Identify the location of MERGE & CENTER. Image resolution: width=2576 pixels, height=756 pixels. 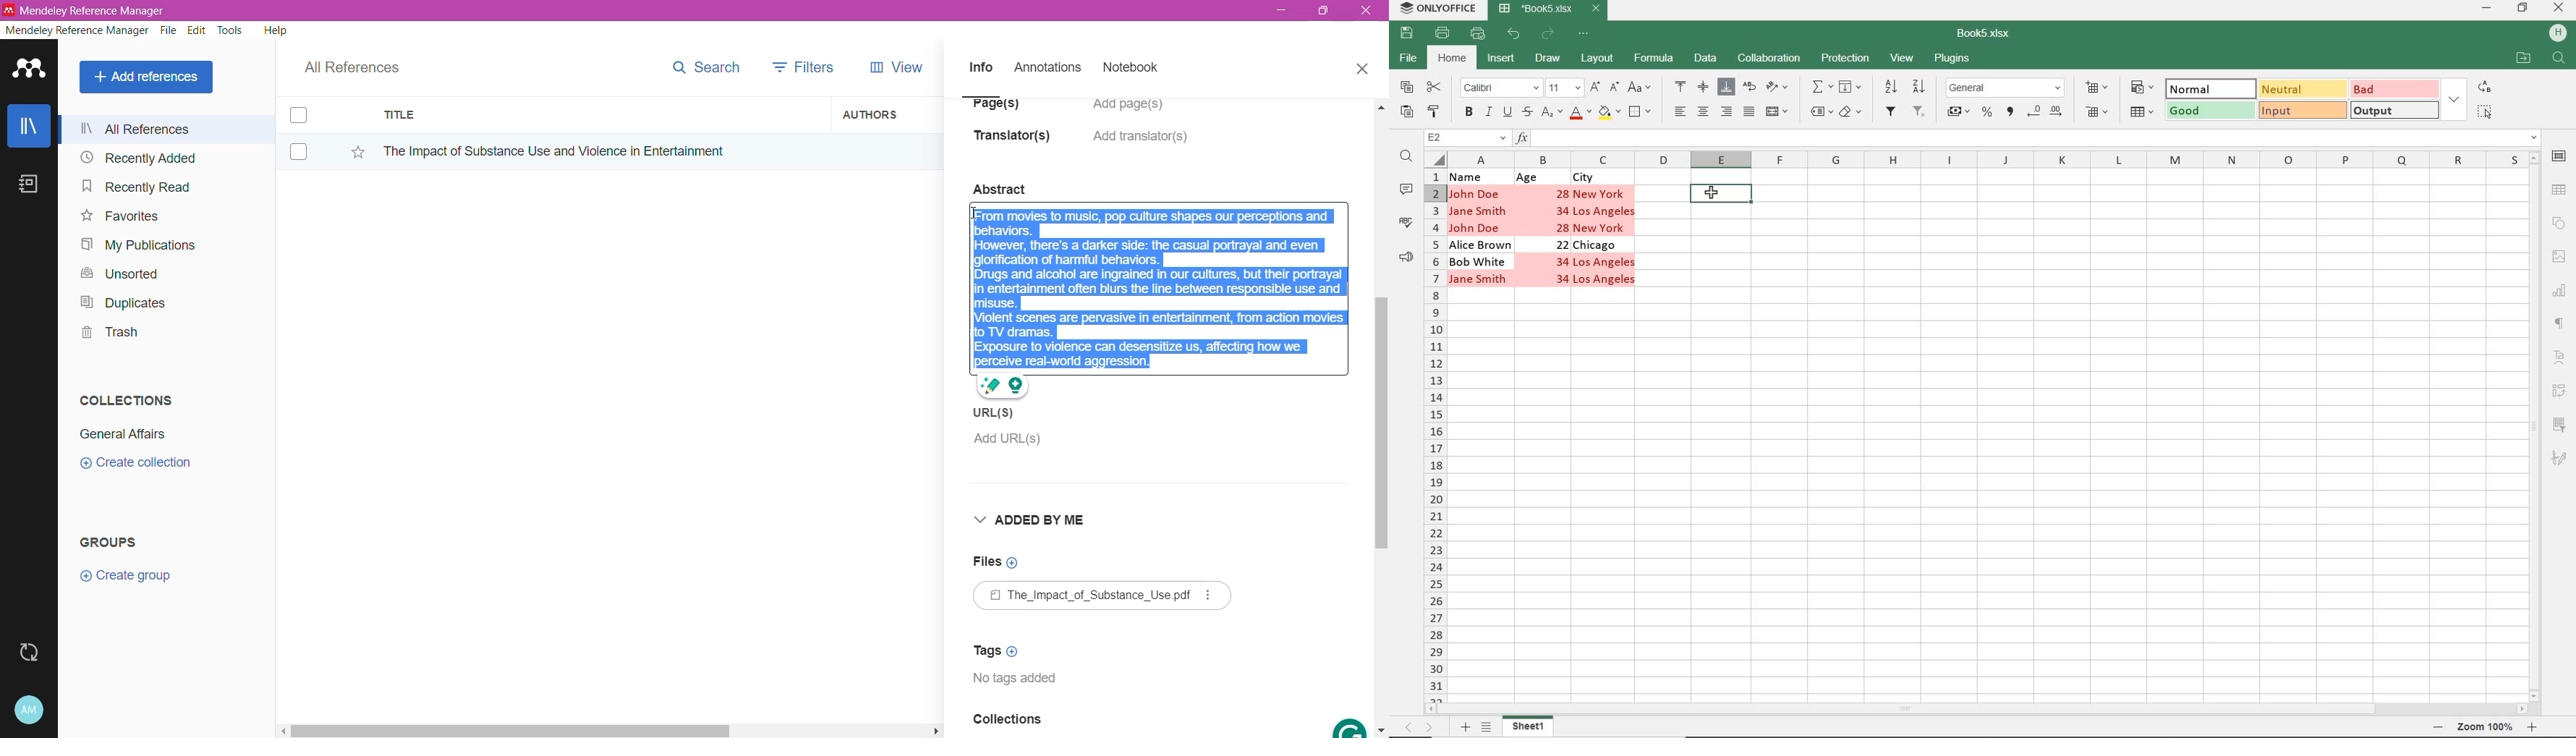
(1780, 113).